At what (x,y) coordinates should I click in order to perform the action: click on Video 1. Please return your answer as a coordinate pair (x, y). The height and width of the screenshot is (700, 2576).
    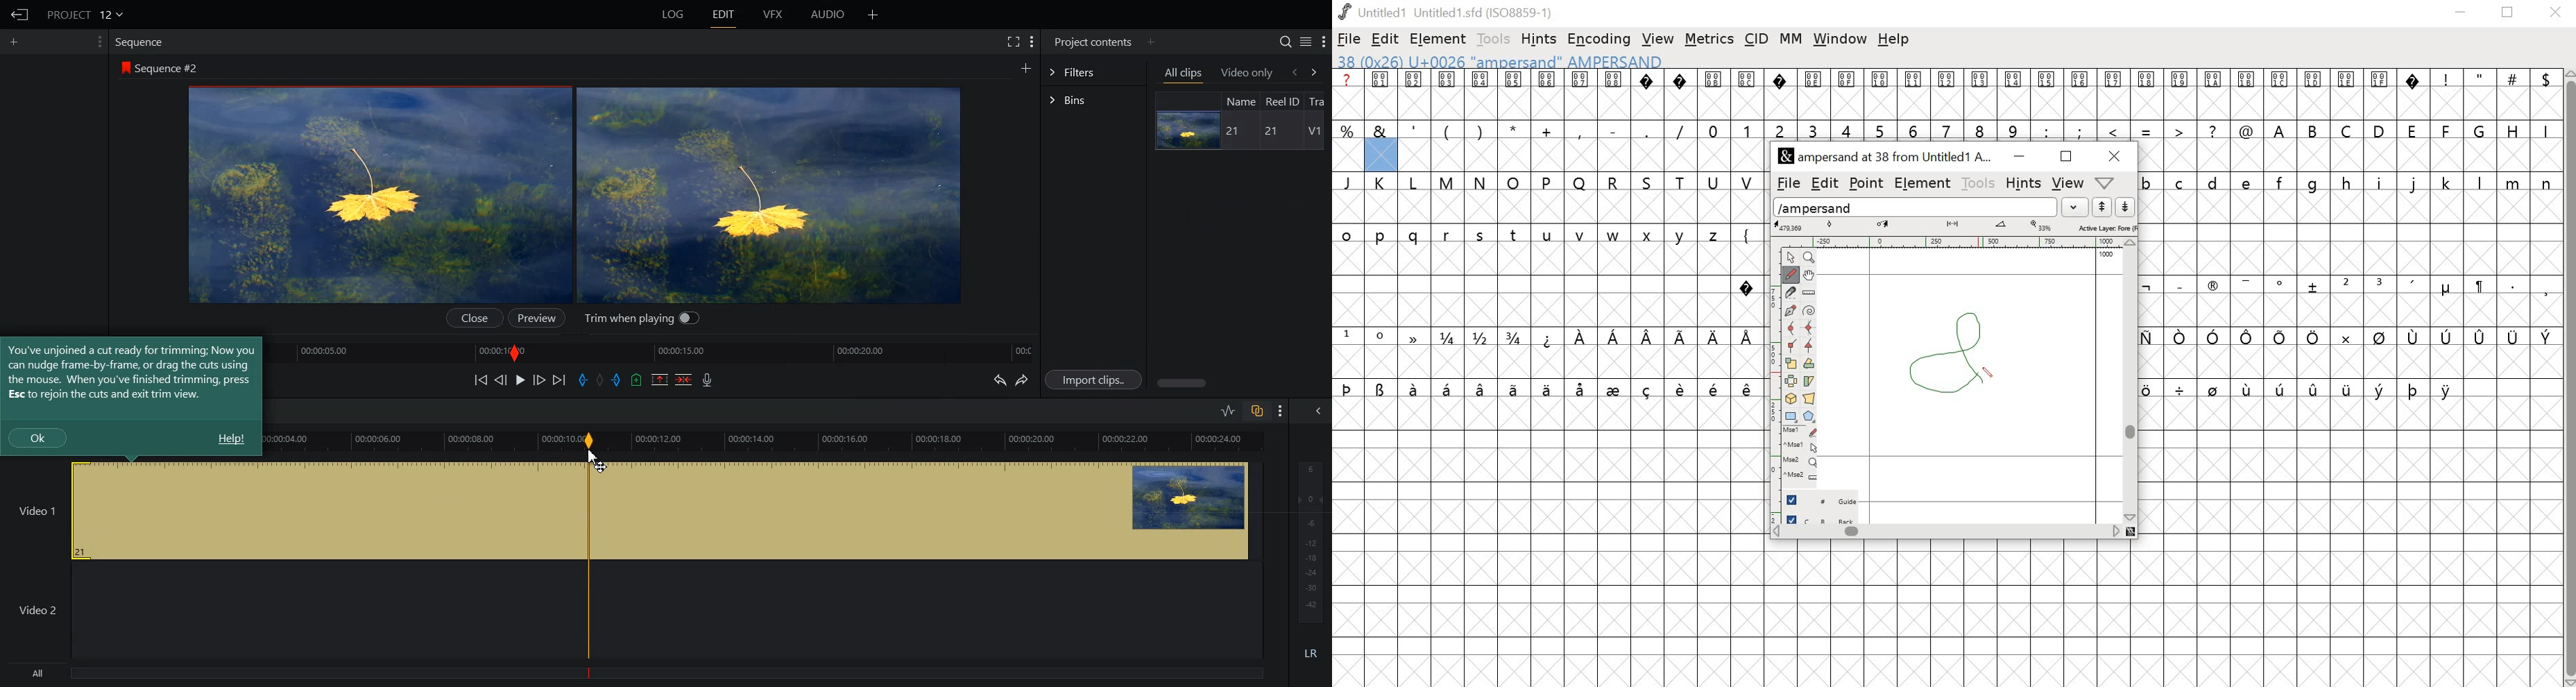
    Looking at the image, I should click on (290, 510).